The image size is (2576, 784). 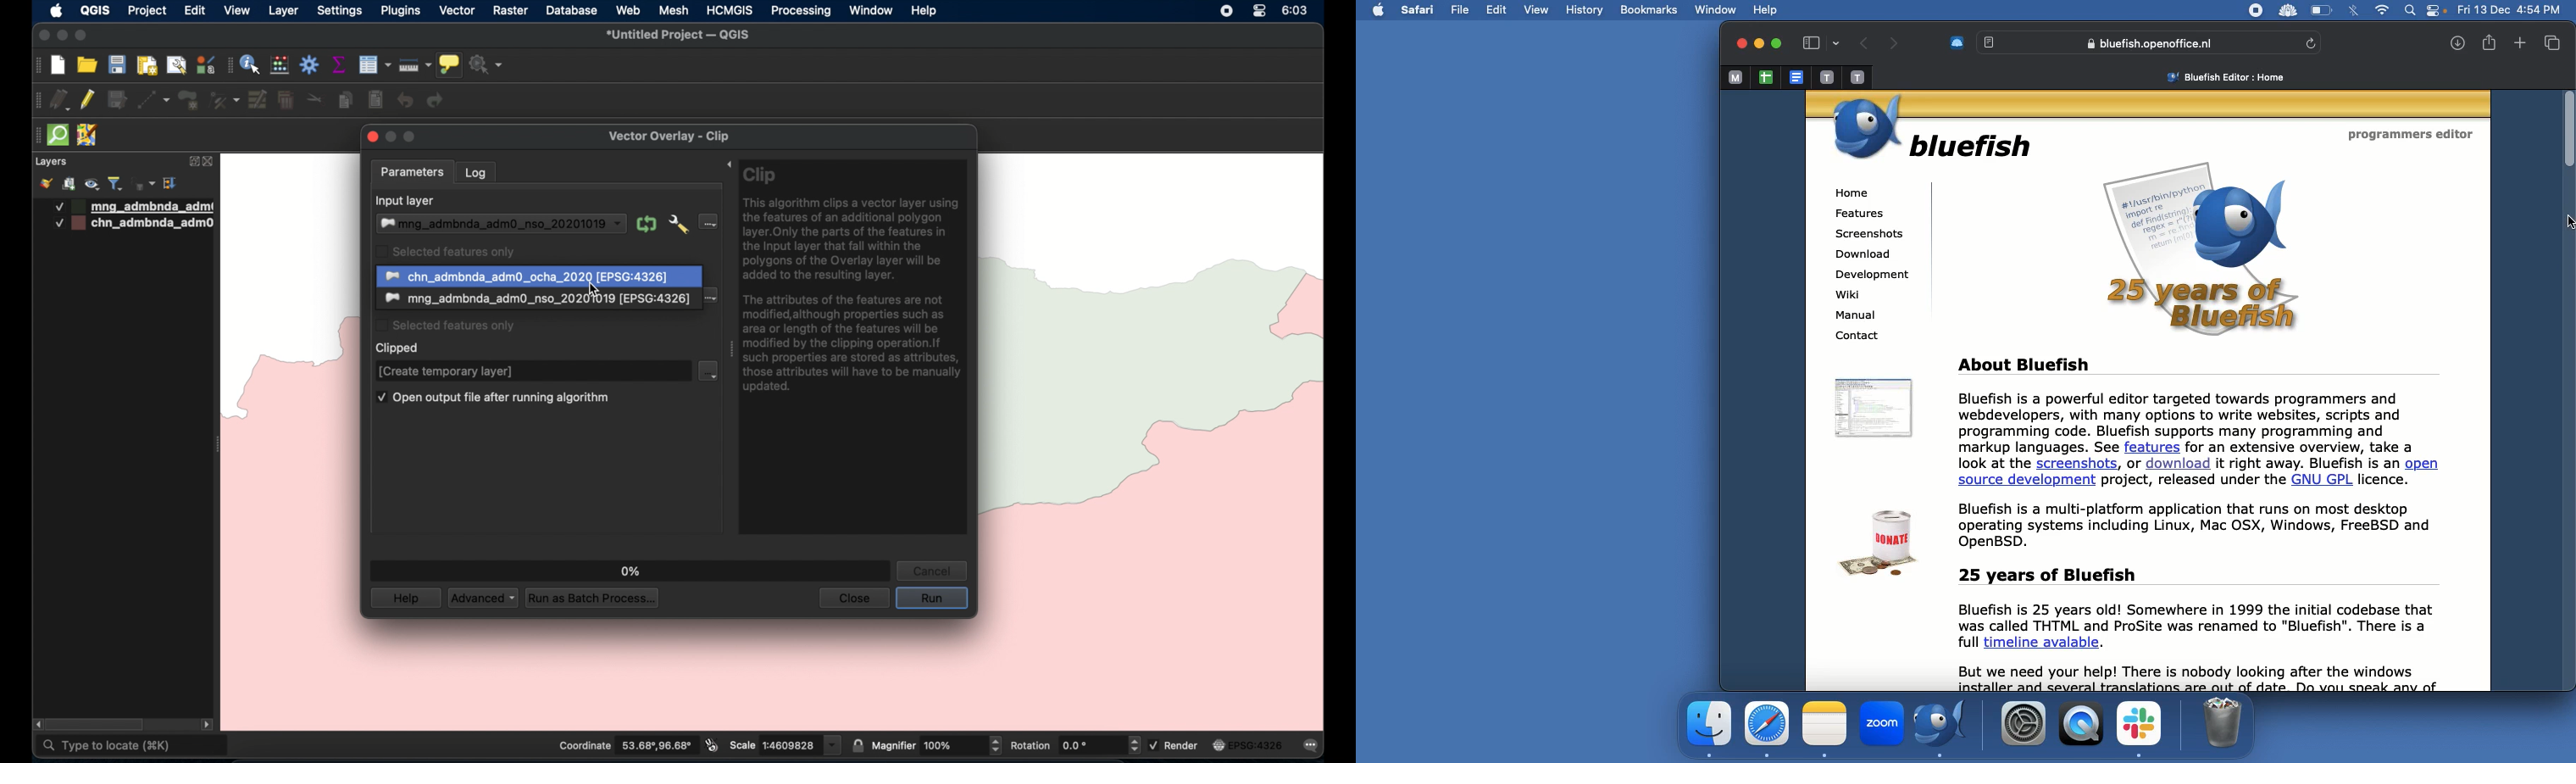 I want to click on vector, so click(x=457, y=11).